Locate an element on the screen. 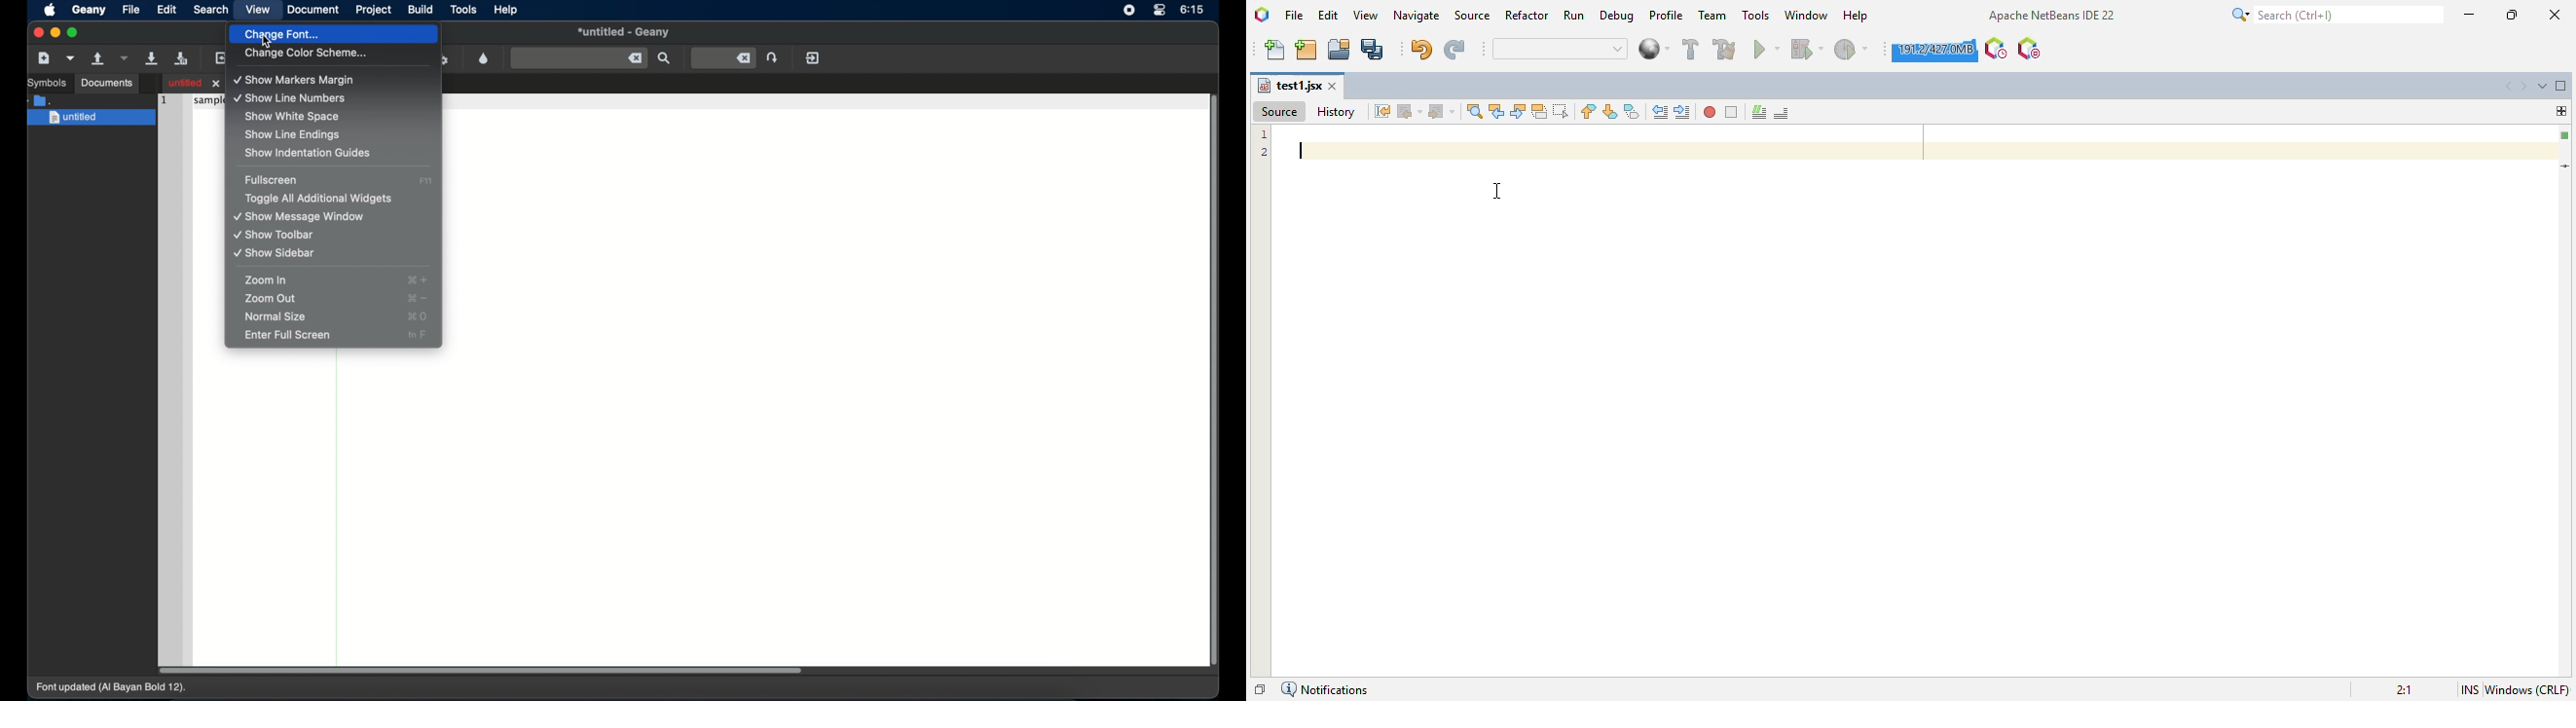  save all is located at coordinates (1373, 50).